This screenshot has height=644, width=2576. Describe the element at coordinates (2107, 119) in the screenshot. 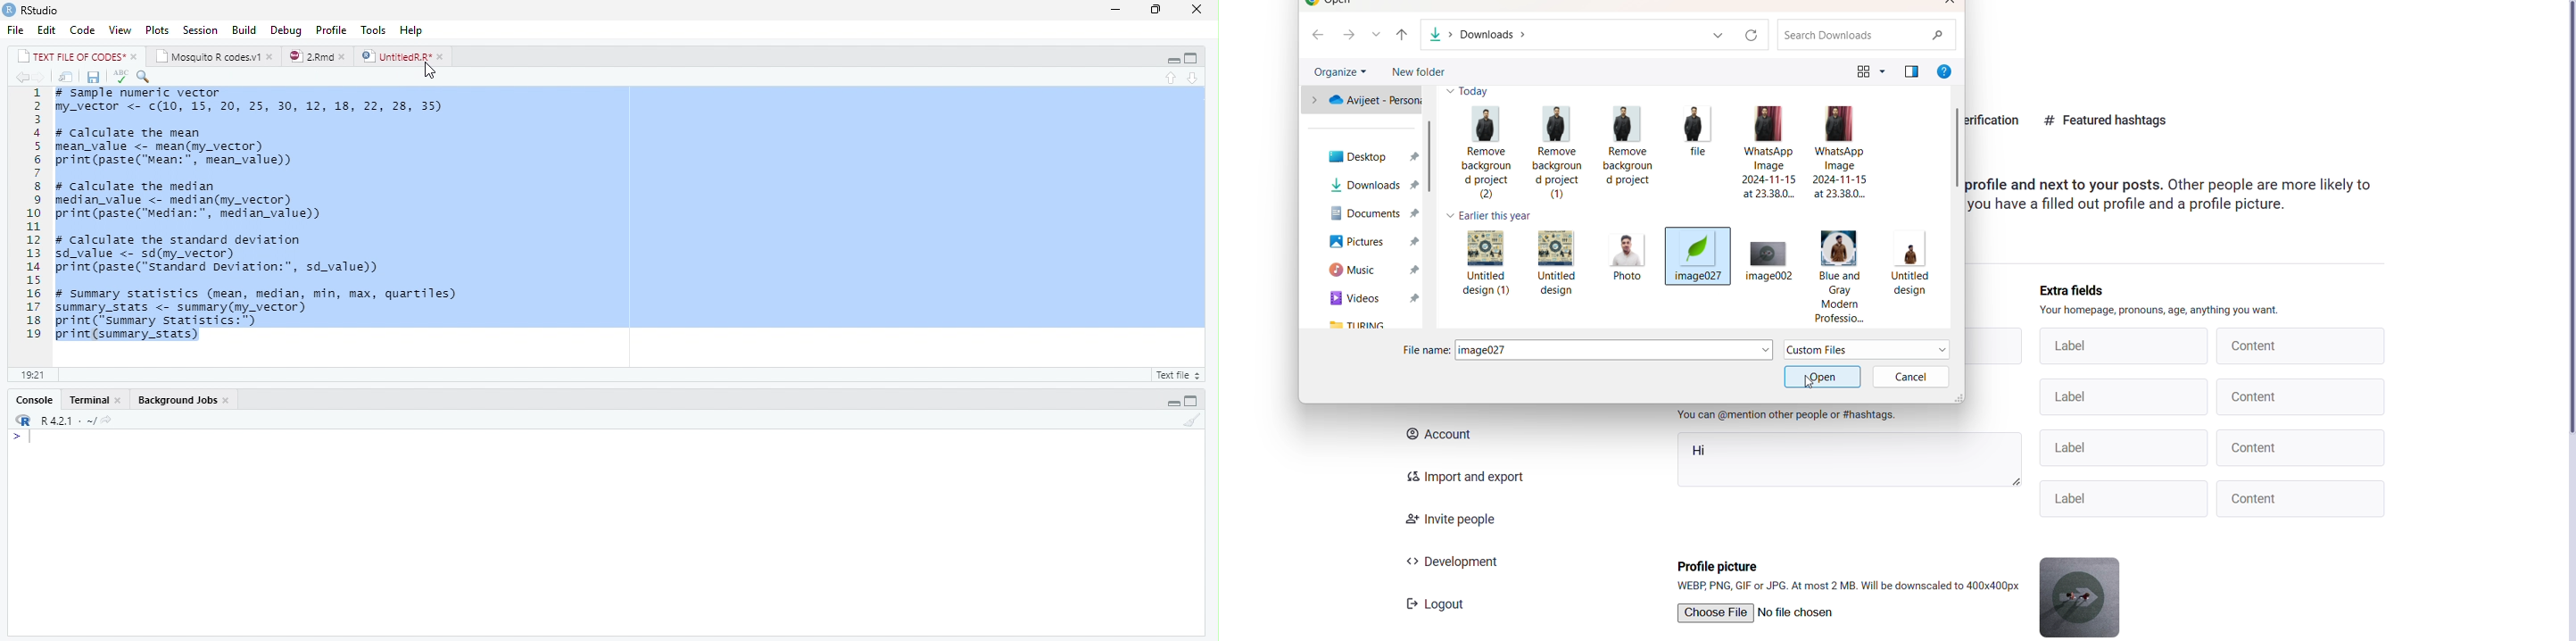

I see `featured hastag` at that location.